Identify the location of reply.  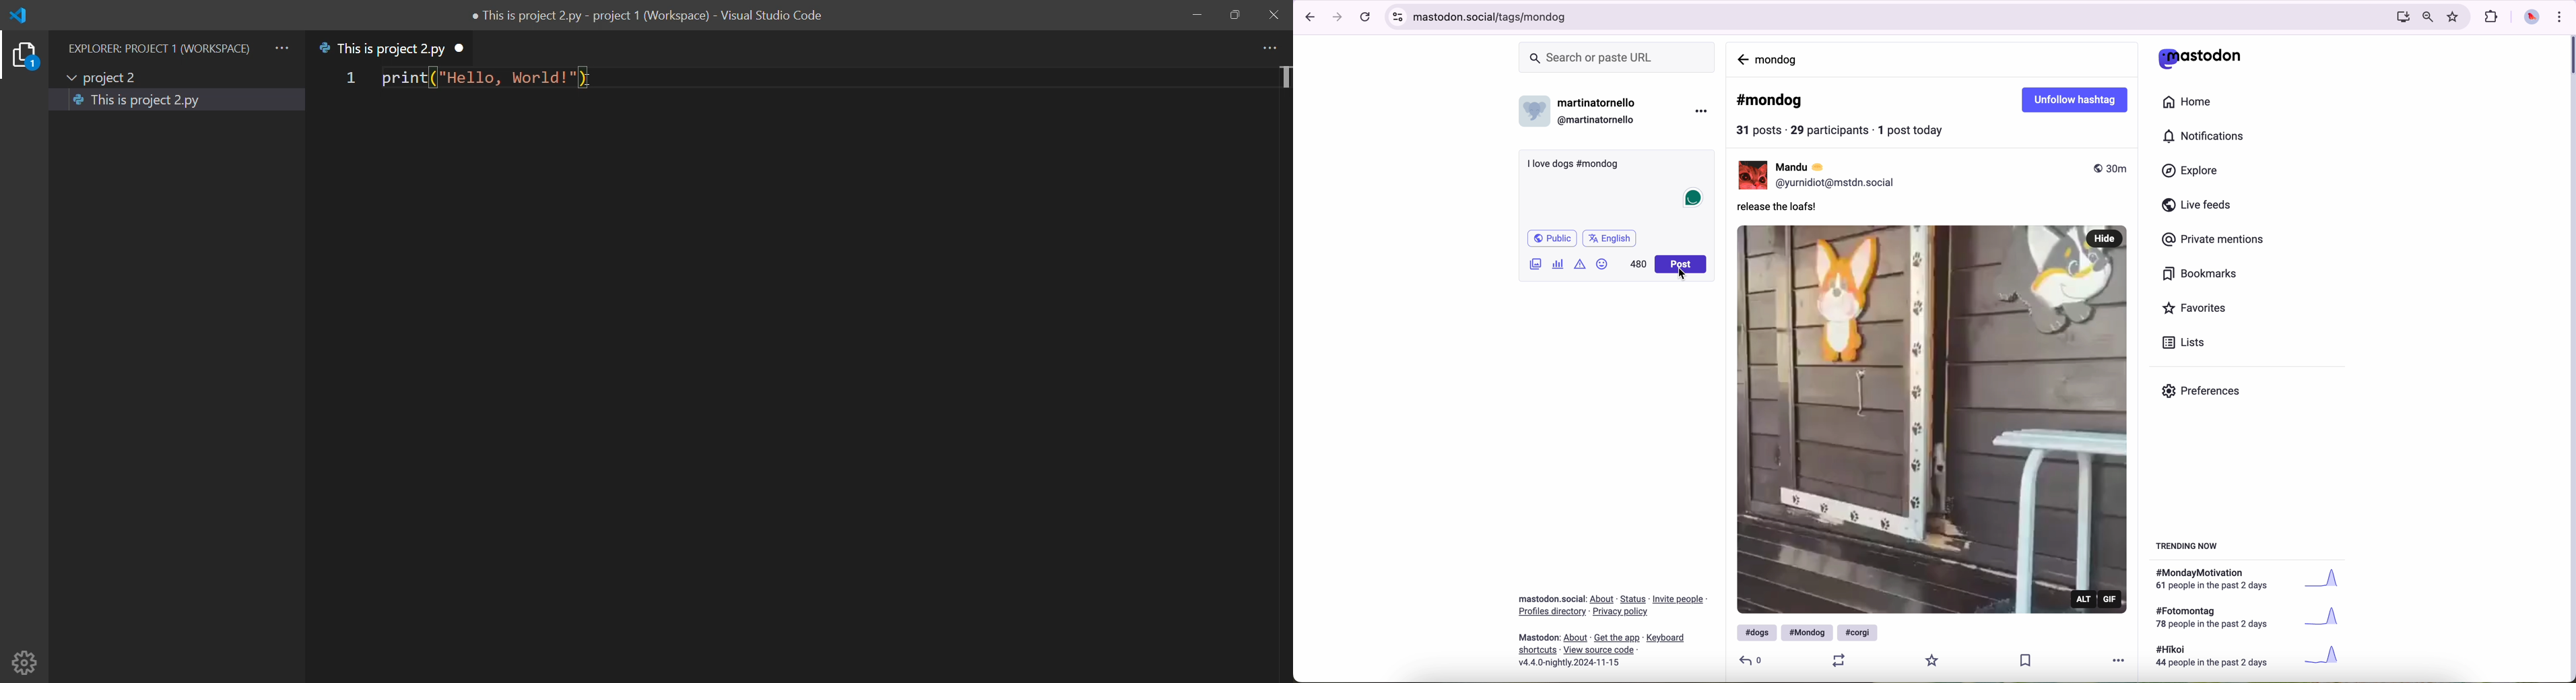
(1752, 660).